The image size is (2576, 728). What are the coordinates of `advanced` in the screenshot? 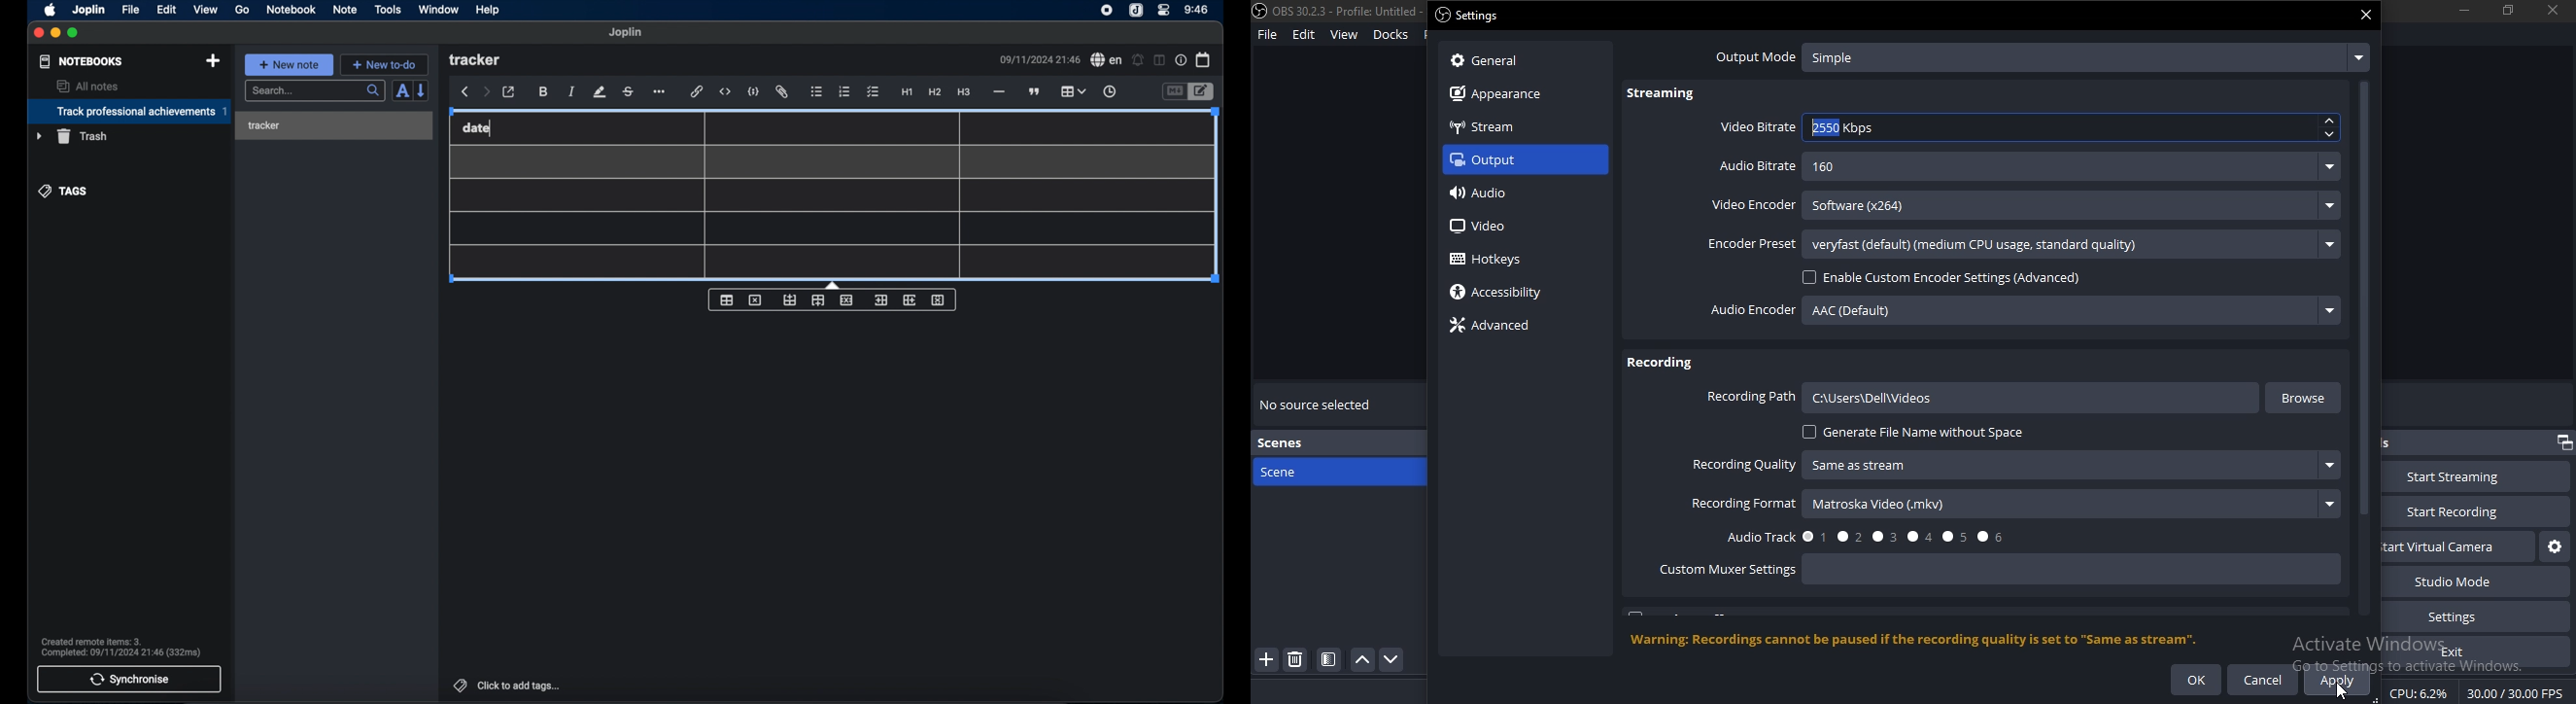 It's located at (1494, 326).